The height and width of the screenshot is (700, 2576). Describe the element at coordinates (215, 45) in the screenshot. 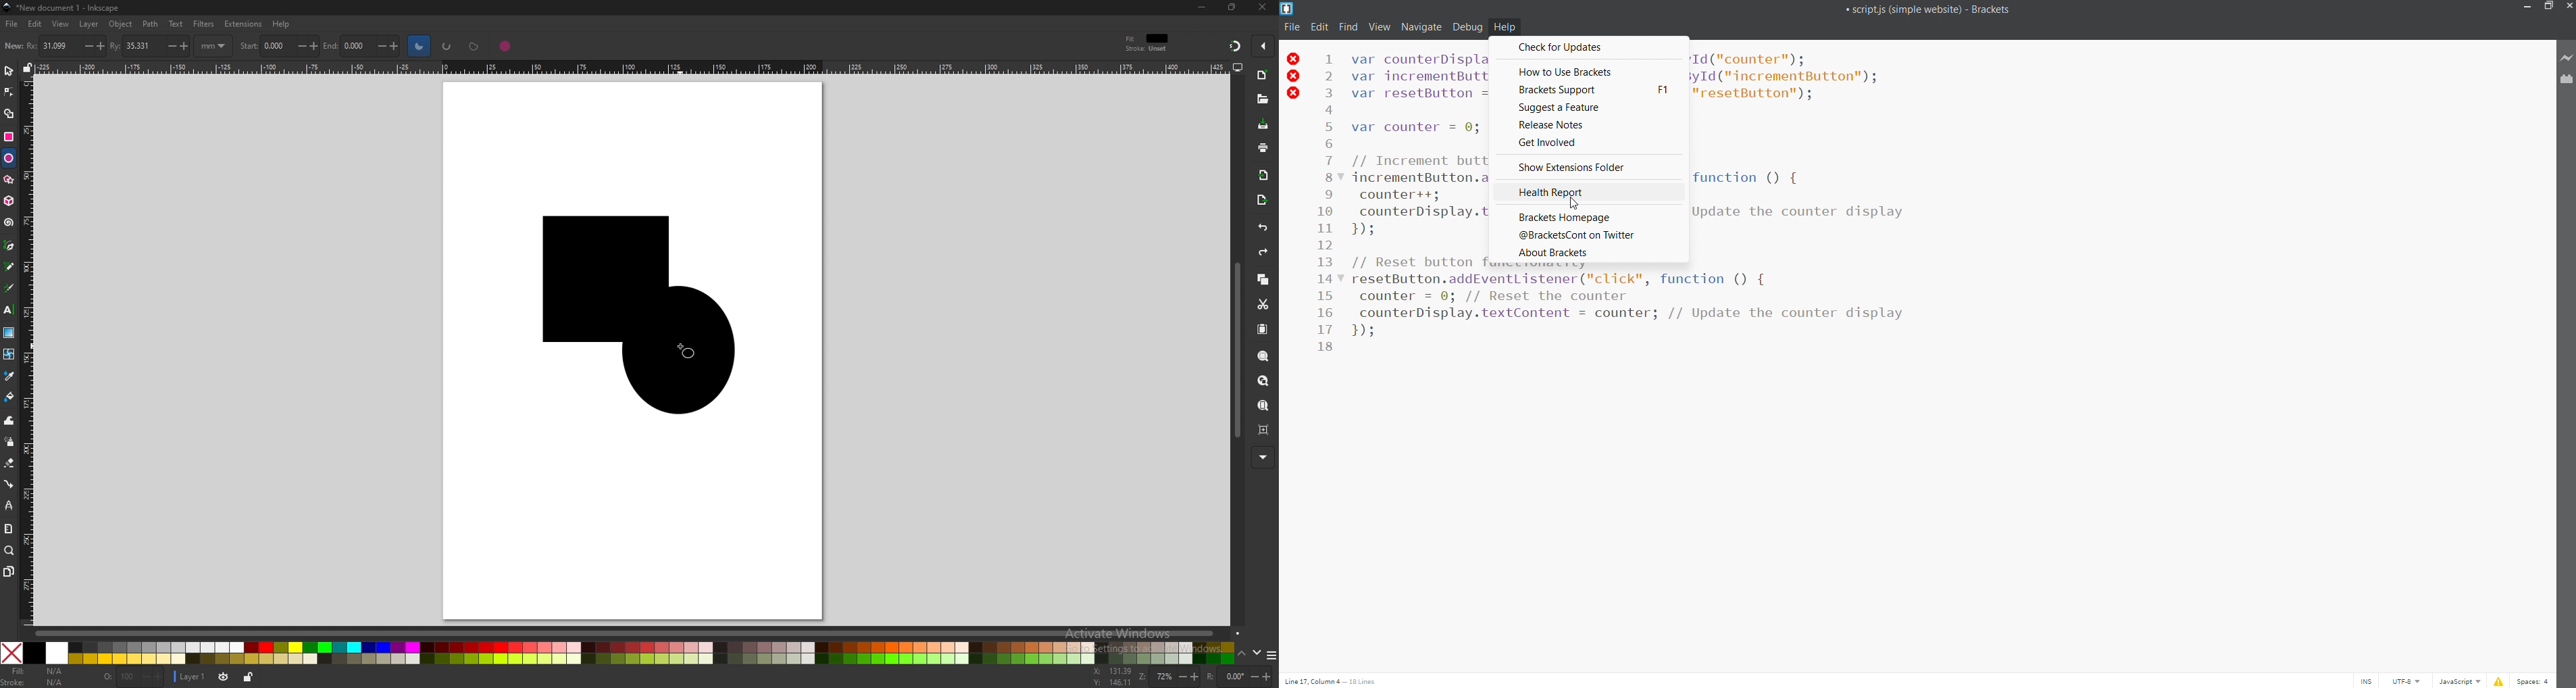

I see `mm` at that location.